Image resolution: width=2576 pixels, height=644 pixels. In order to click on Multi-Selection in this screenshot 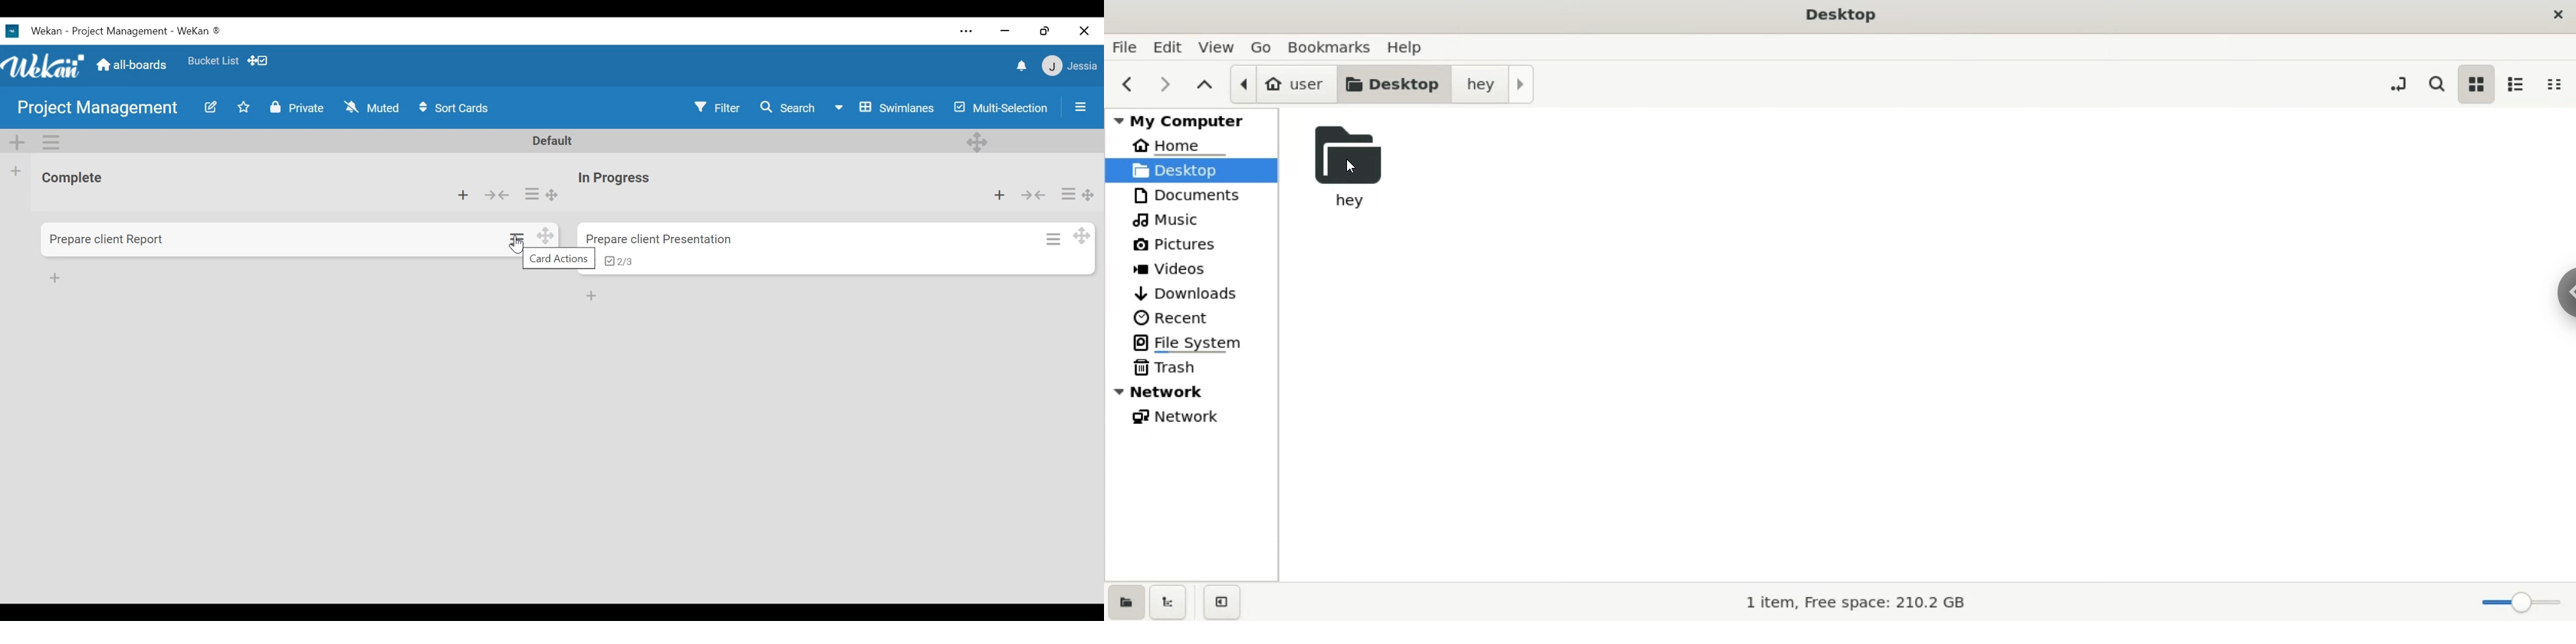, I will do `click(1002, 107)`.